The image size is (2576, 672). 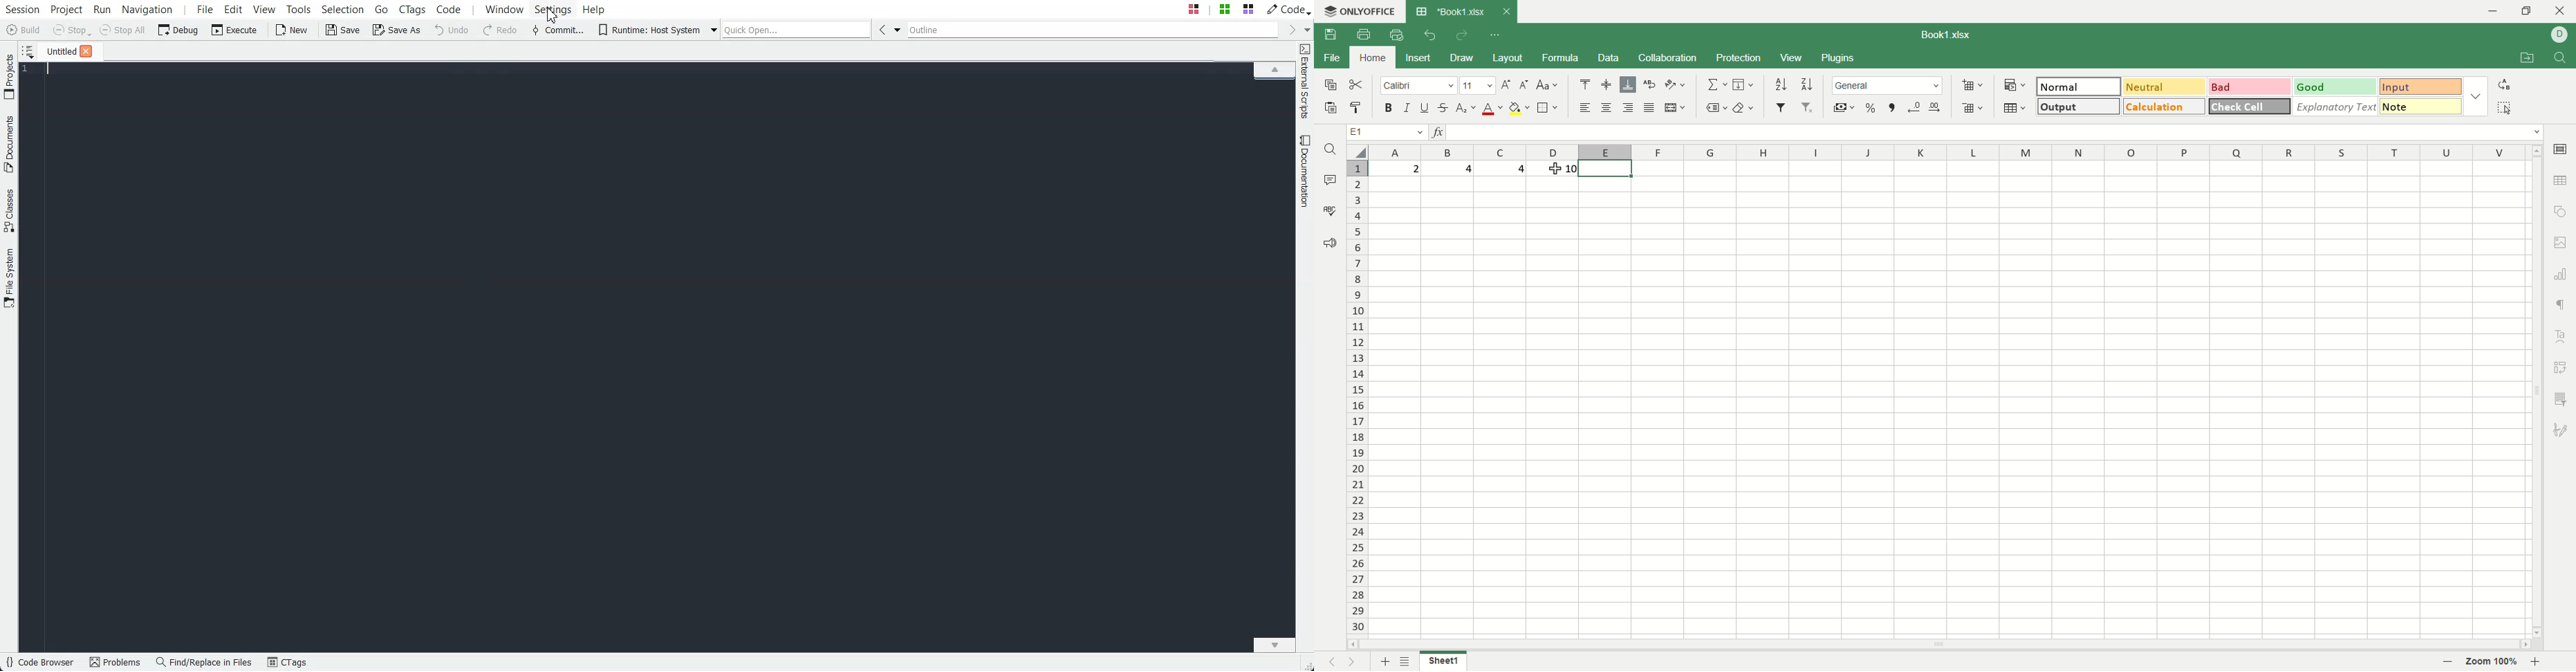 What do you see at coordinates (1676, 107) in the screenshot?
I see `merge and center` at bounding box center [1676, 107].